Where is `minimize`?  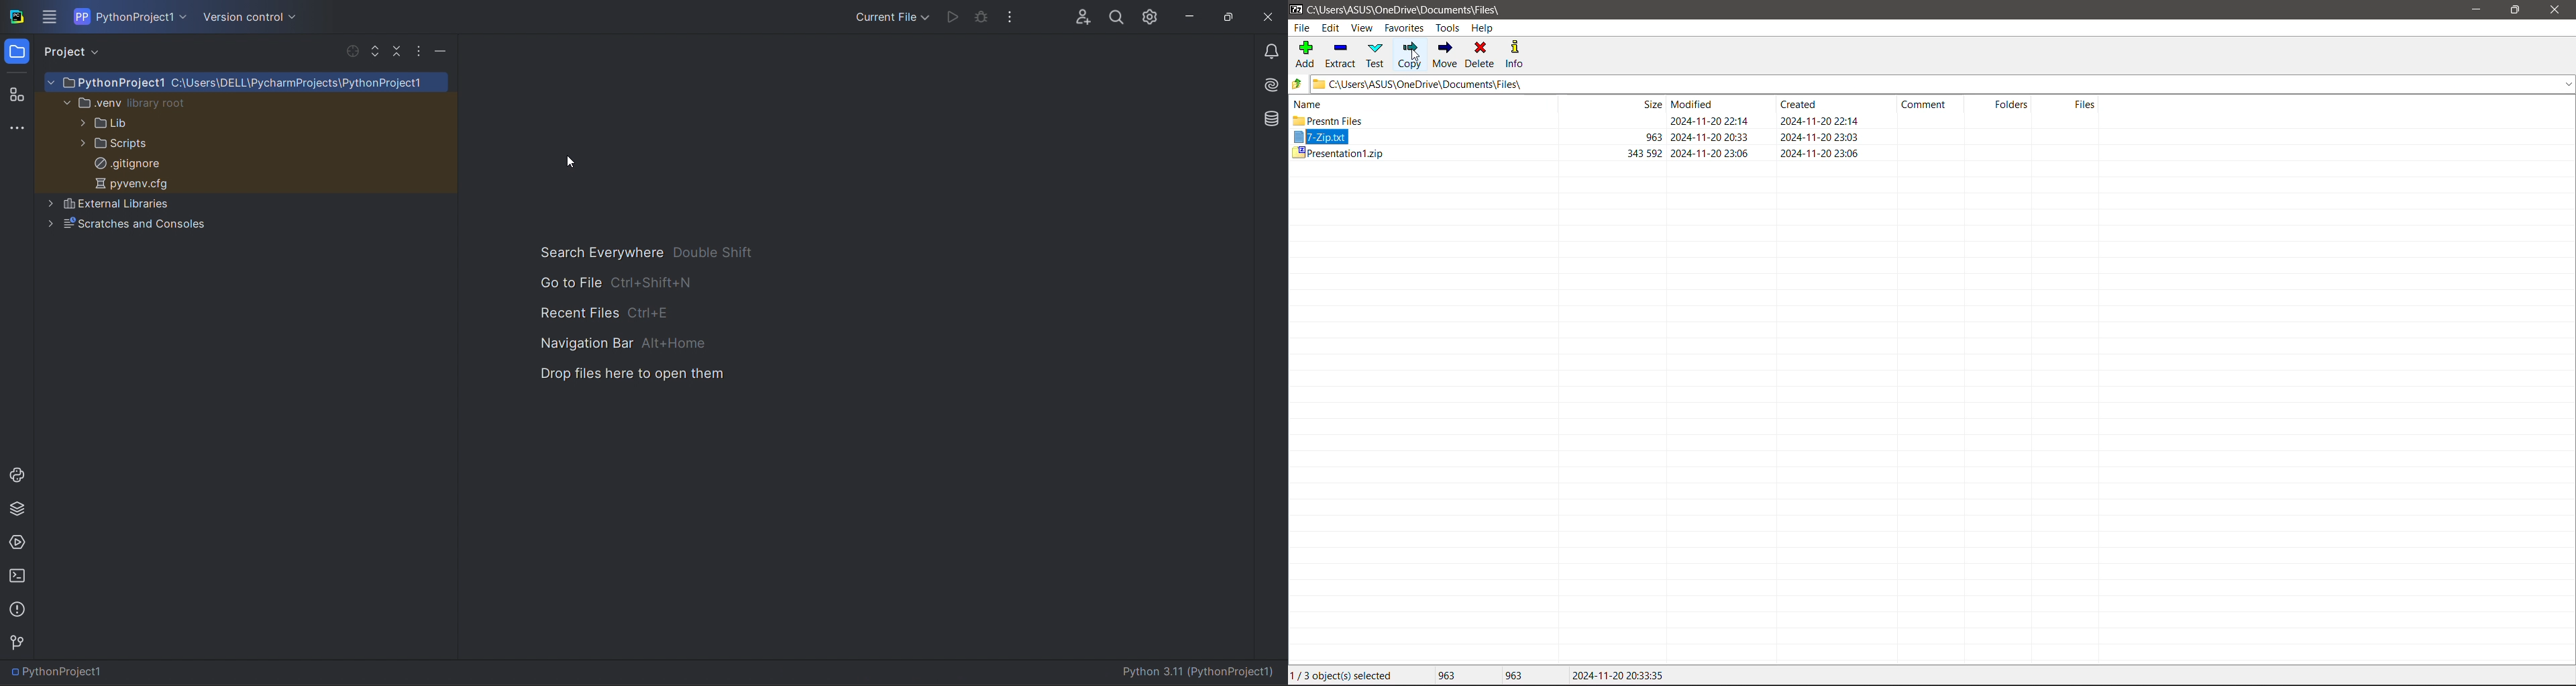
minimize is located at coordinates (1197, 15).